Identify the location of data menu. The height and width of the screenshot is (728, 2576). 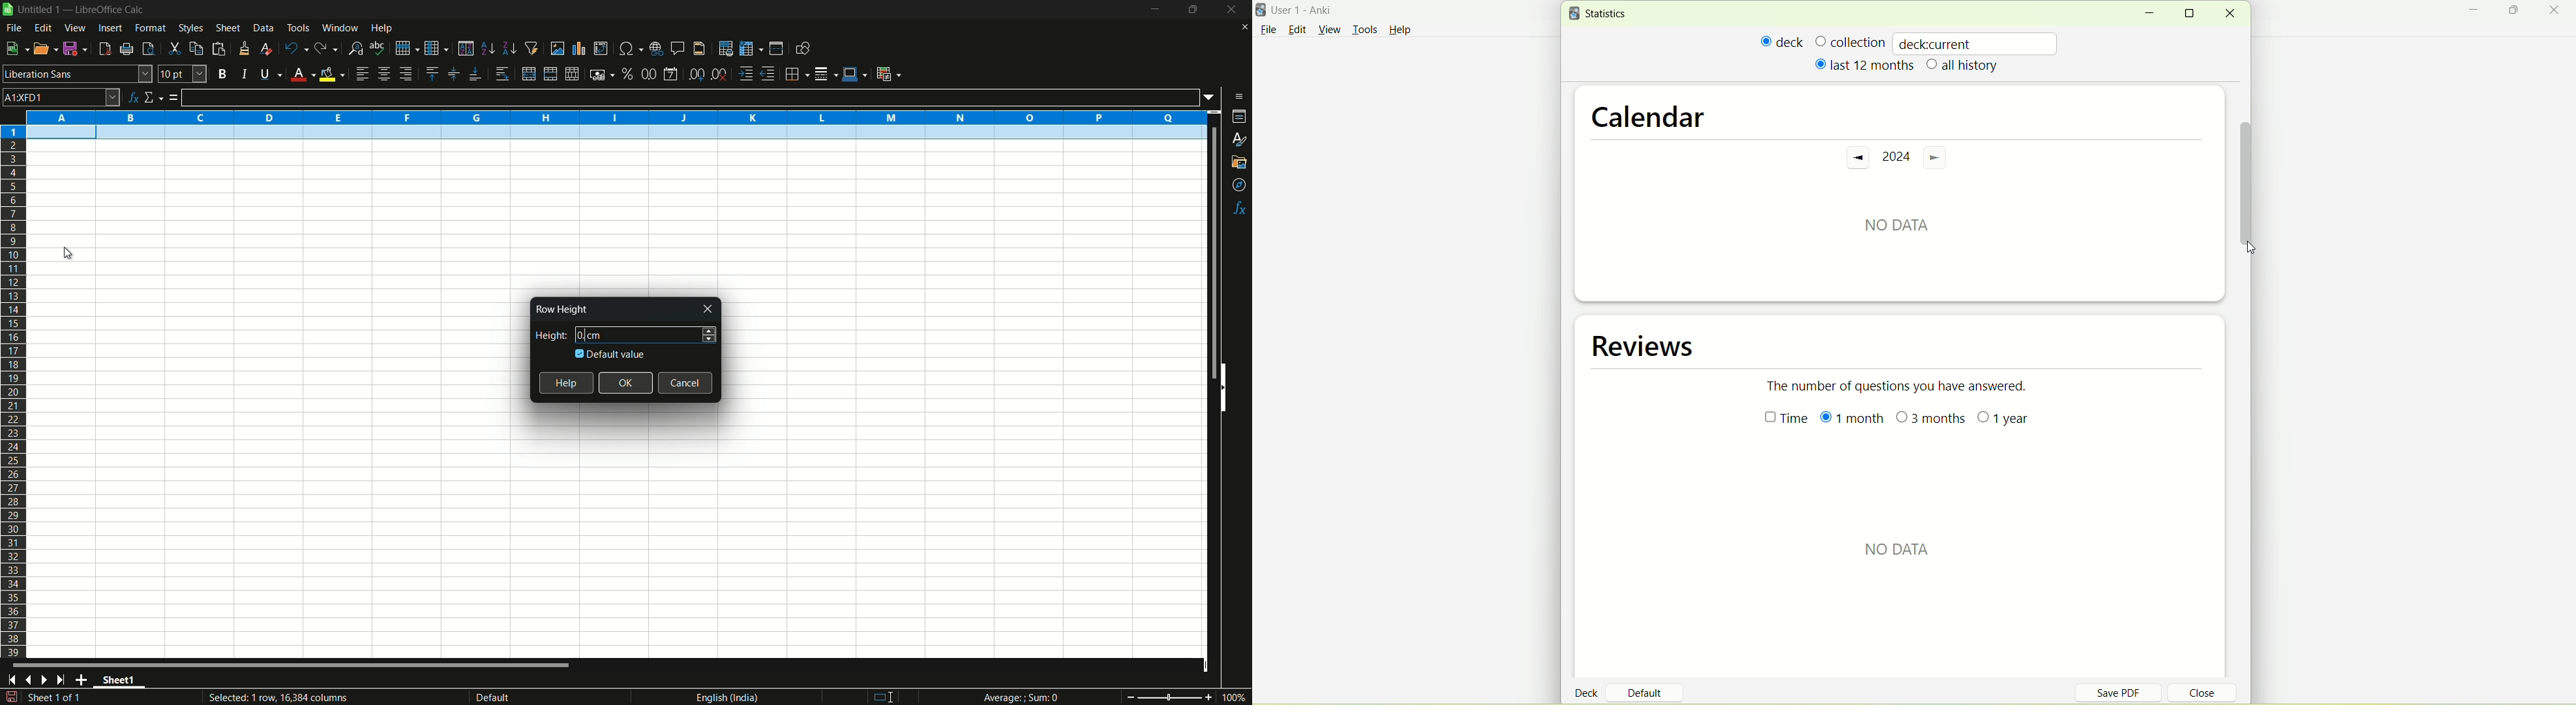
(264, 28).